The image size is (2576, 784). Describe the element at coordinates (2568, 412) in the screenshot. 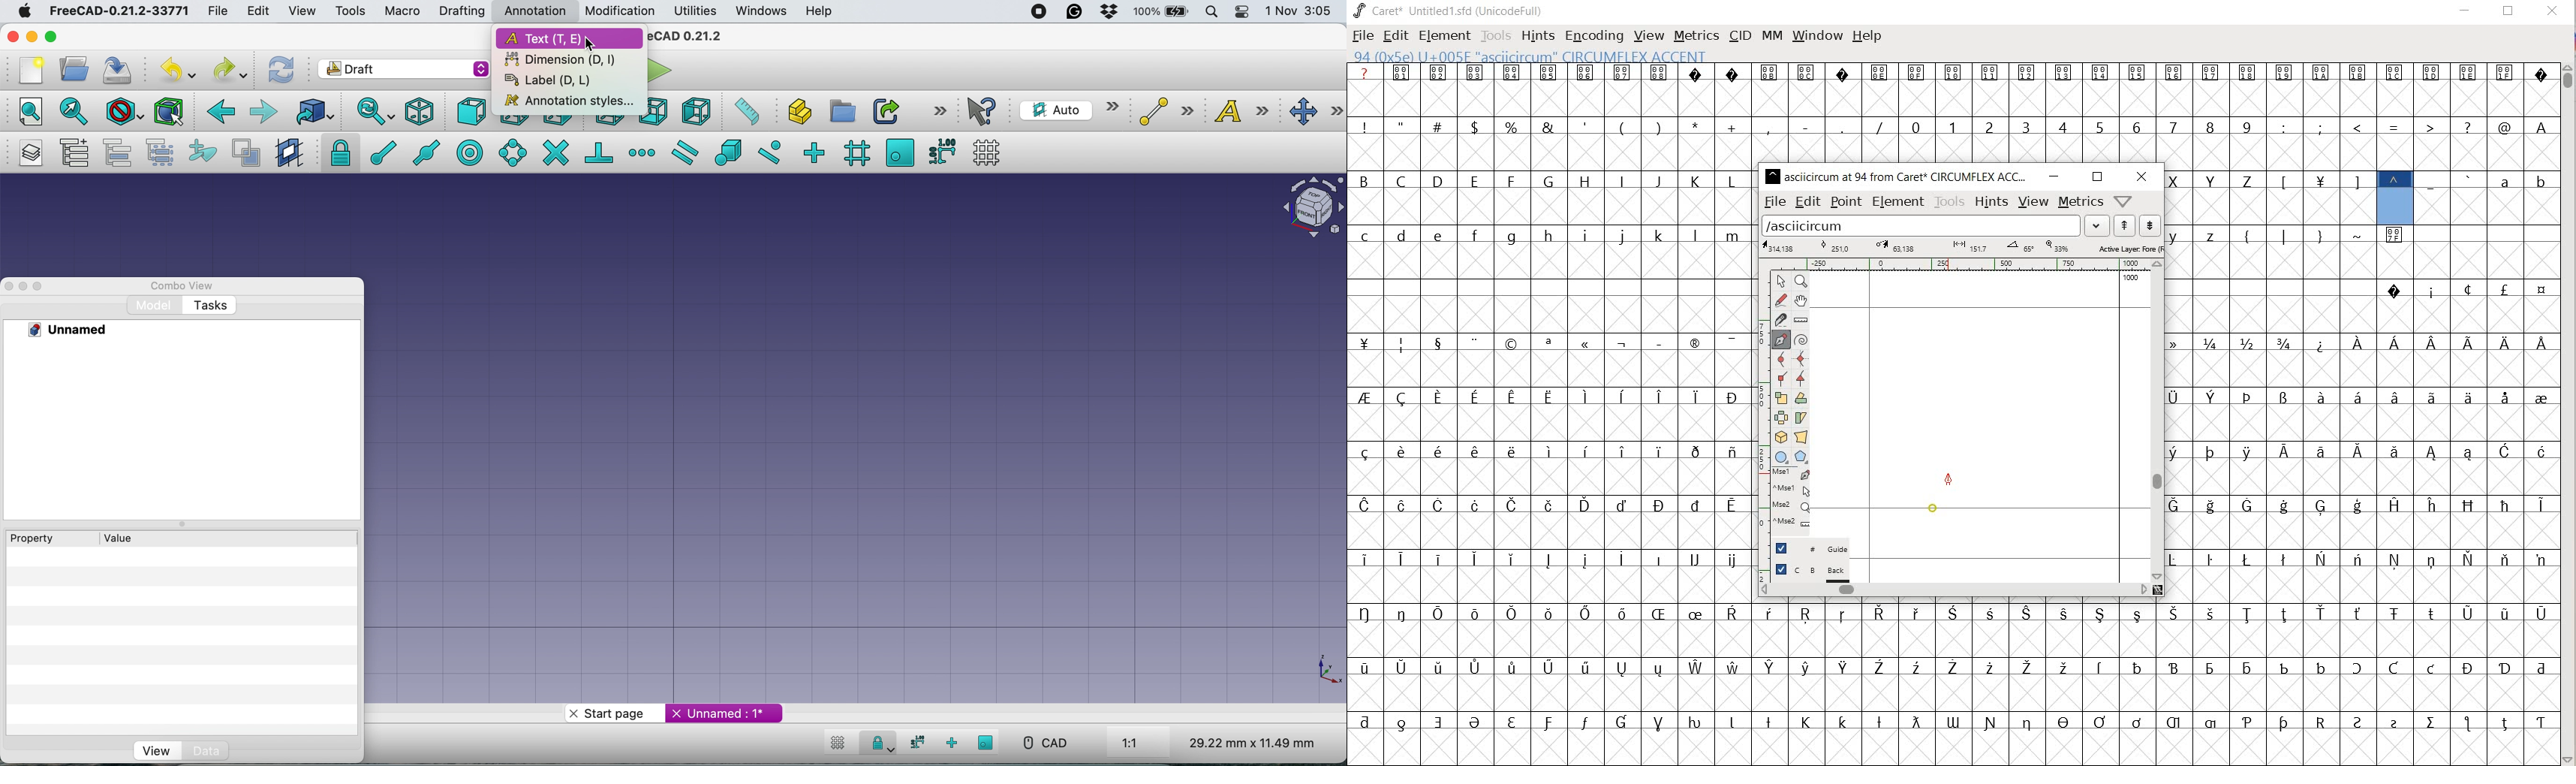

I see `SCROLLBAR` at that location.